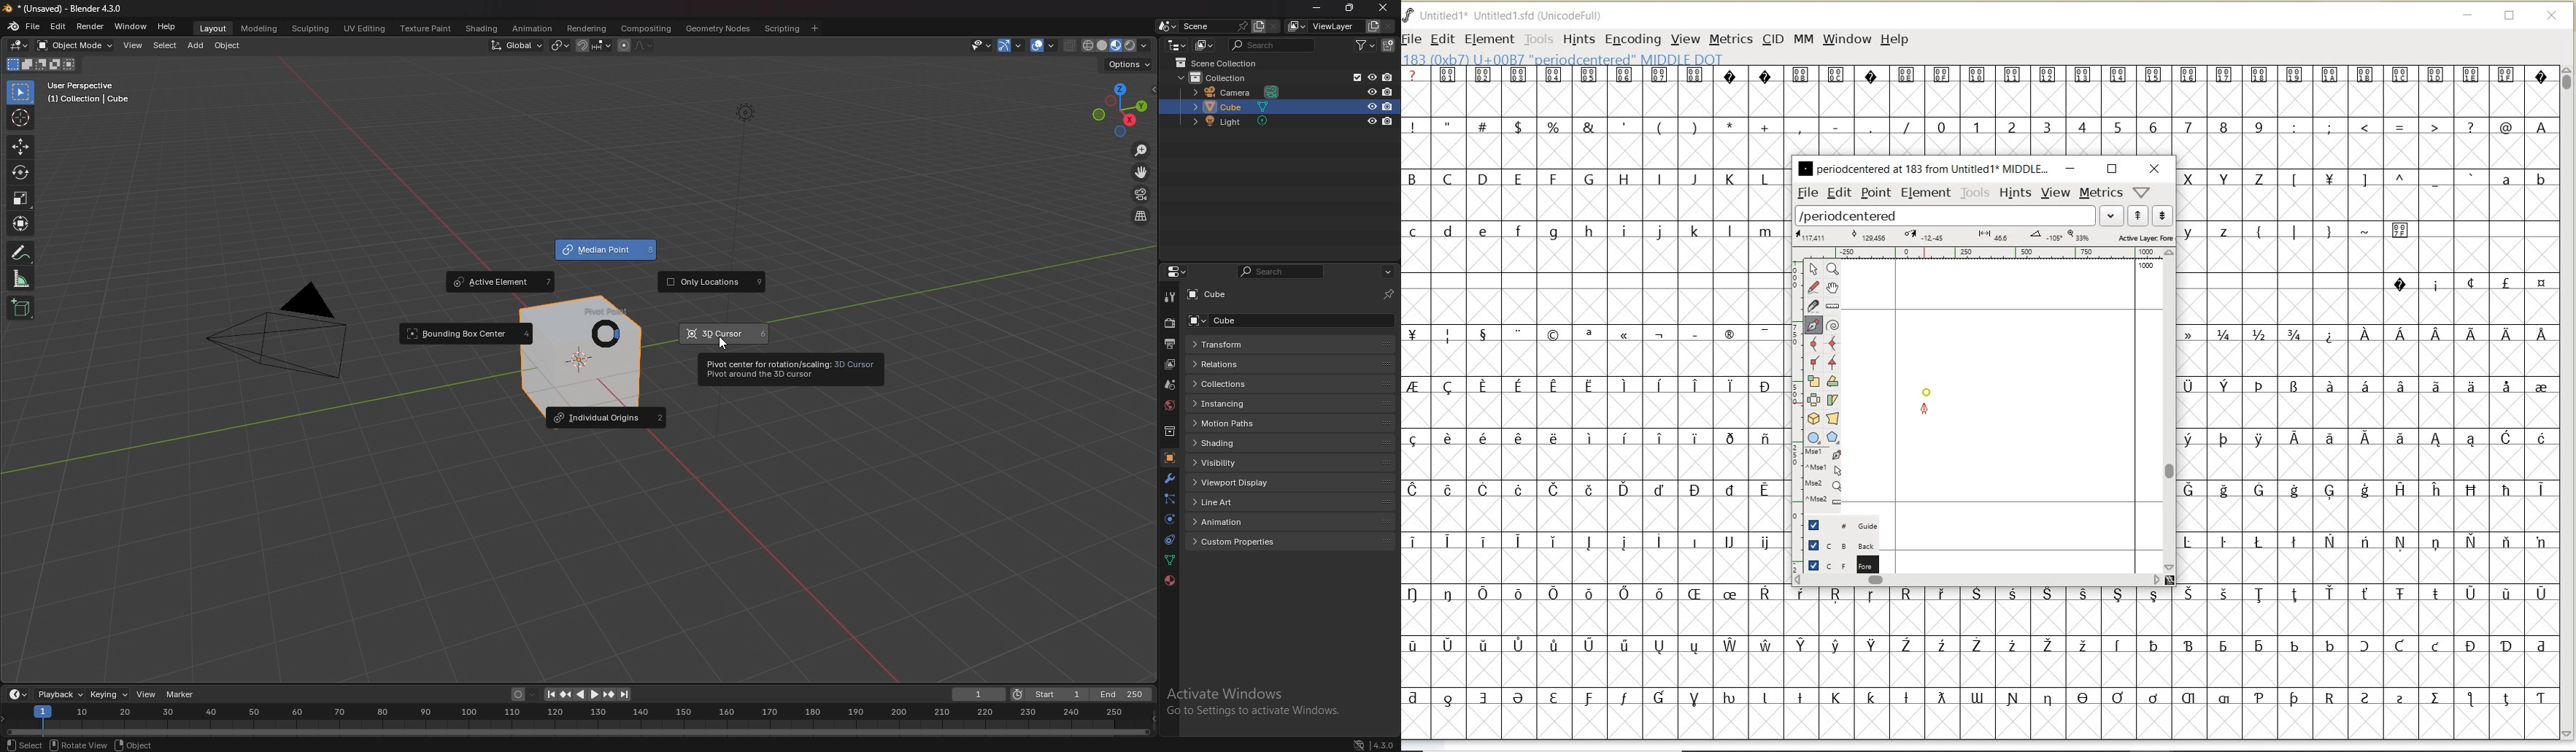 Image resolution: width=2576 pixels, height=756 pixels. I want to click on load word list, so click(1946, 216).